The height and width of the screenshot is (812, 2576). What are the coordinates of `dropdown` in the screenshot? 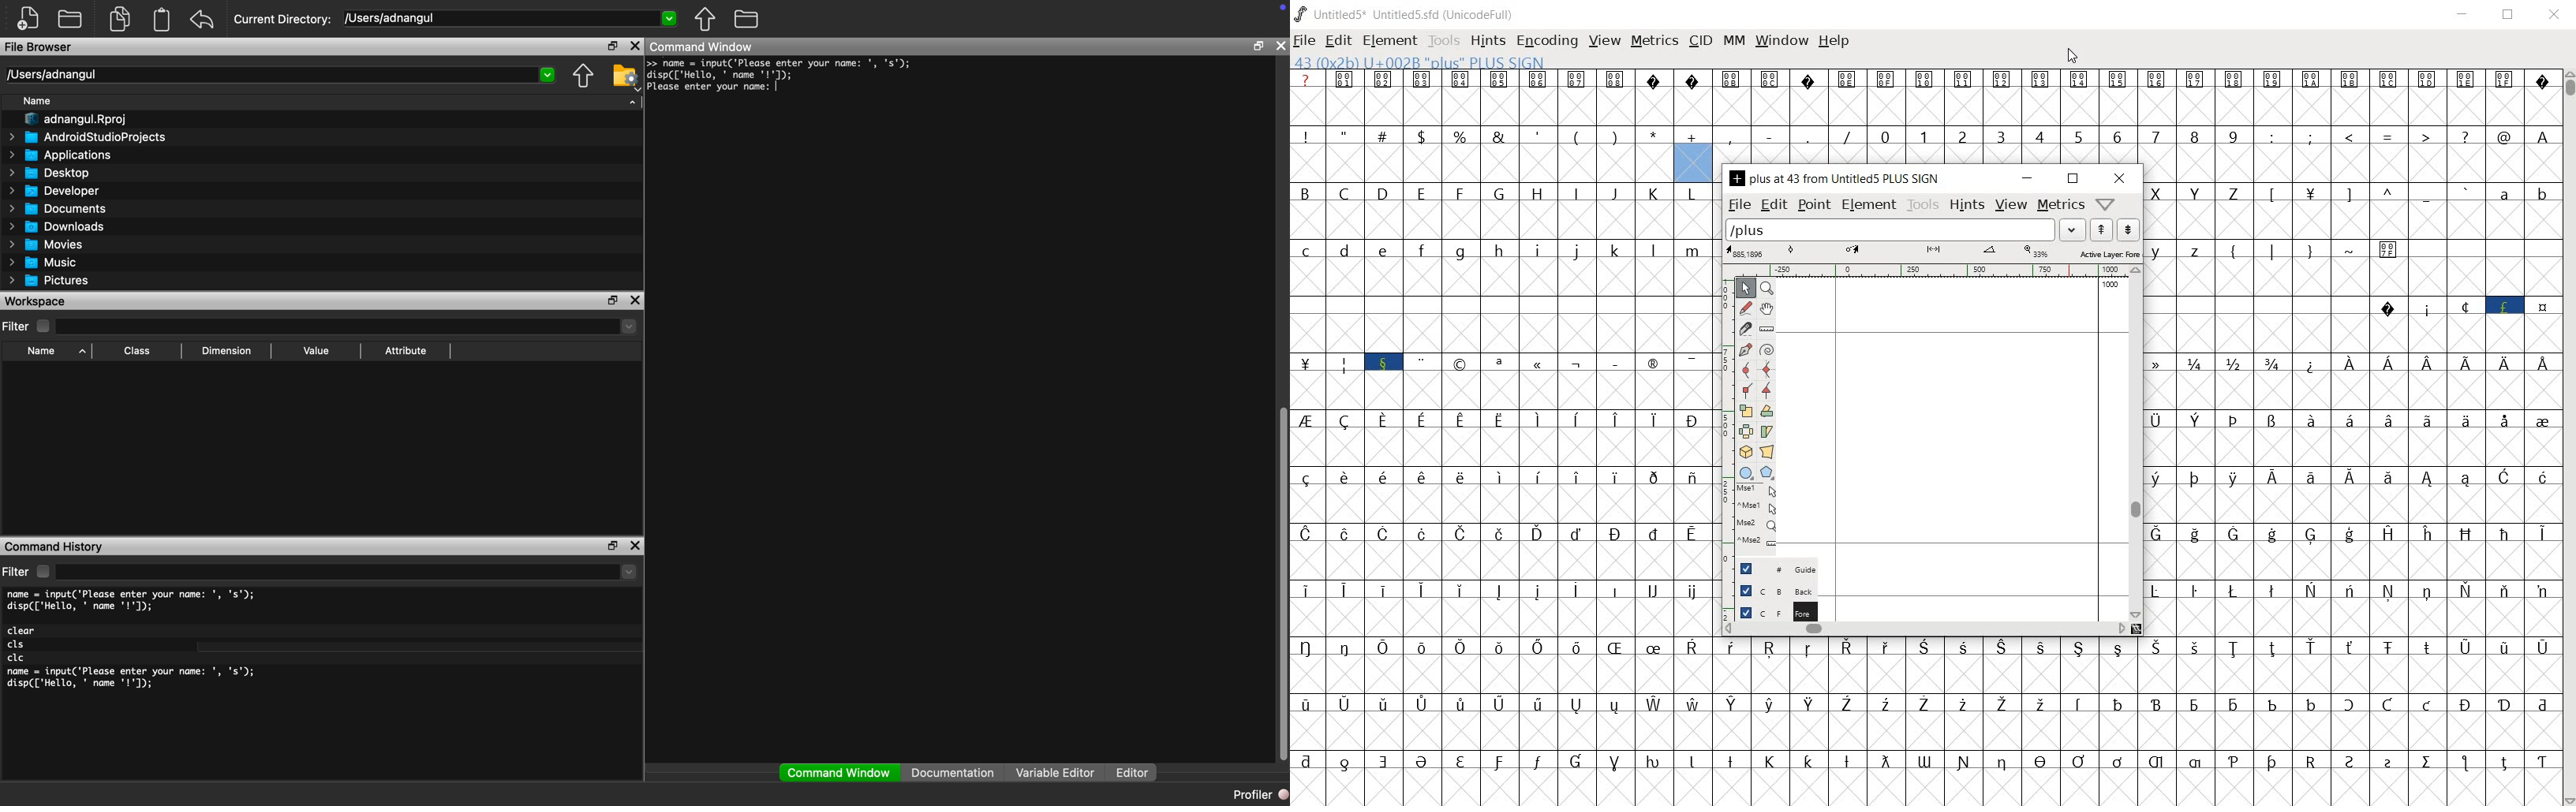 It's located at (627, 326).